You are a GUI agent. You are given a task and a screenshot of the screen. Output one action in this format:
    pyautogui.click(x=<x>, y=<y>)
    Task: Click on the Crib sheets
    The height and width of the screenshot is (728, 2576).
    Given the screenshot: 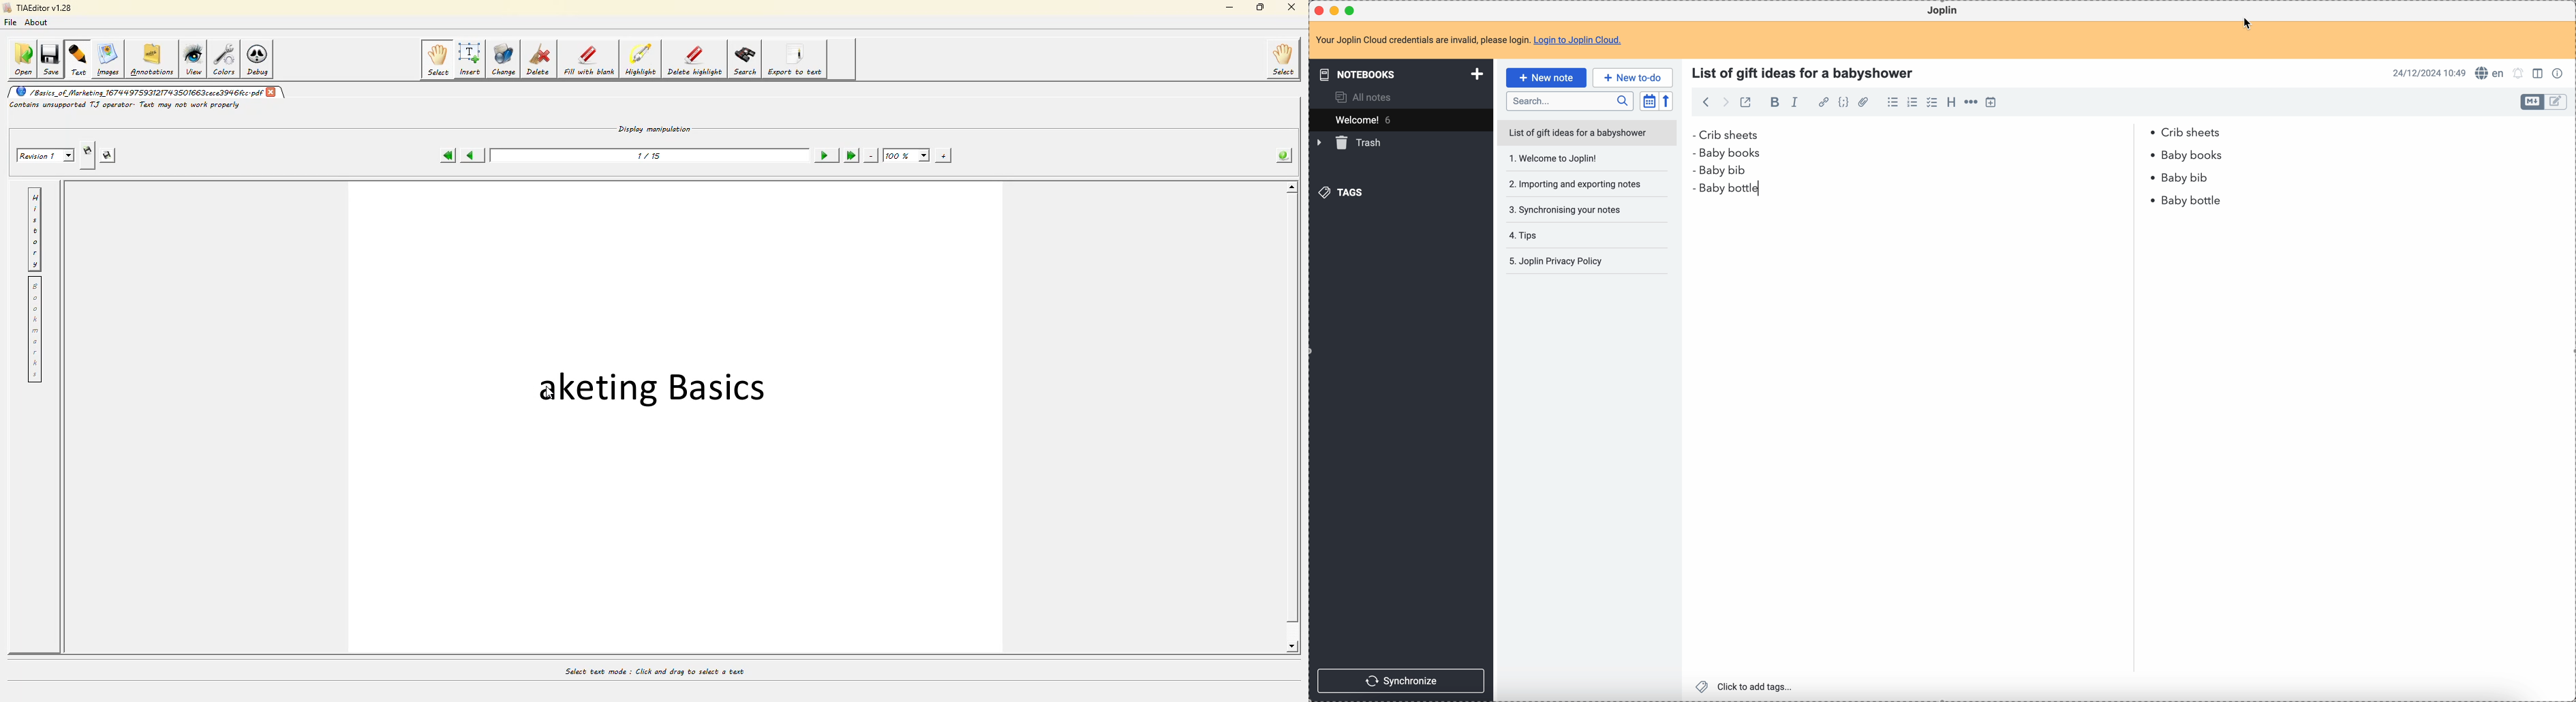 What is the action you would take?
    pyautogui.click(x=1963, y=134)
    